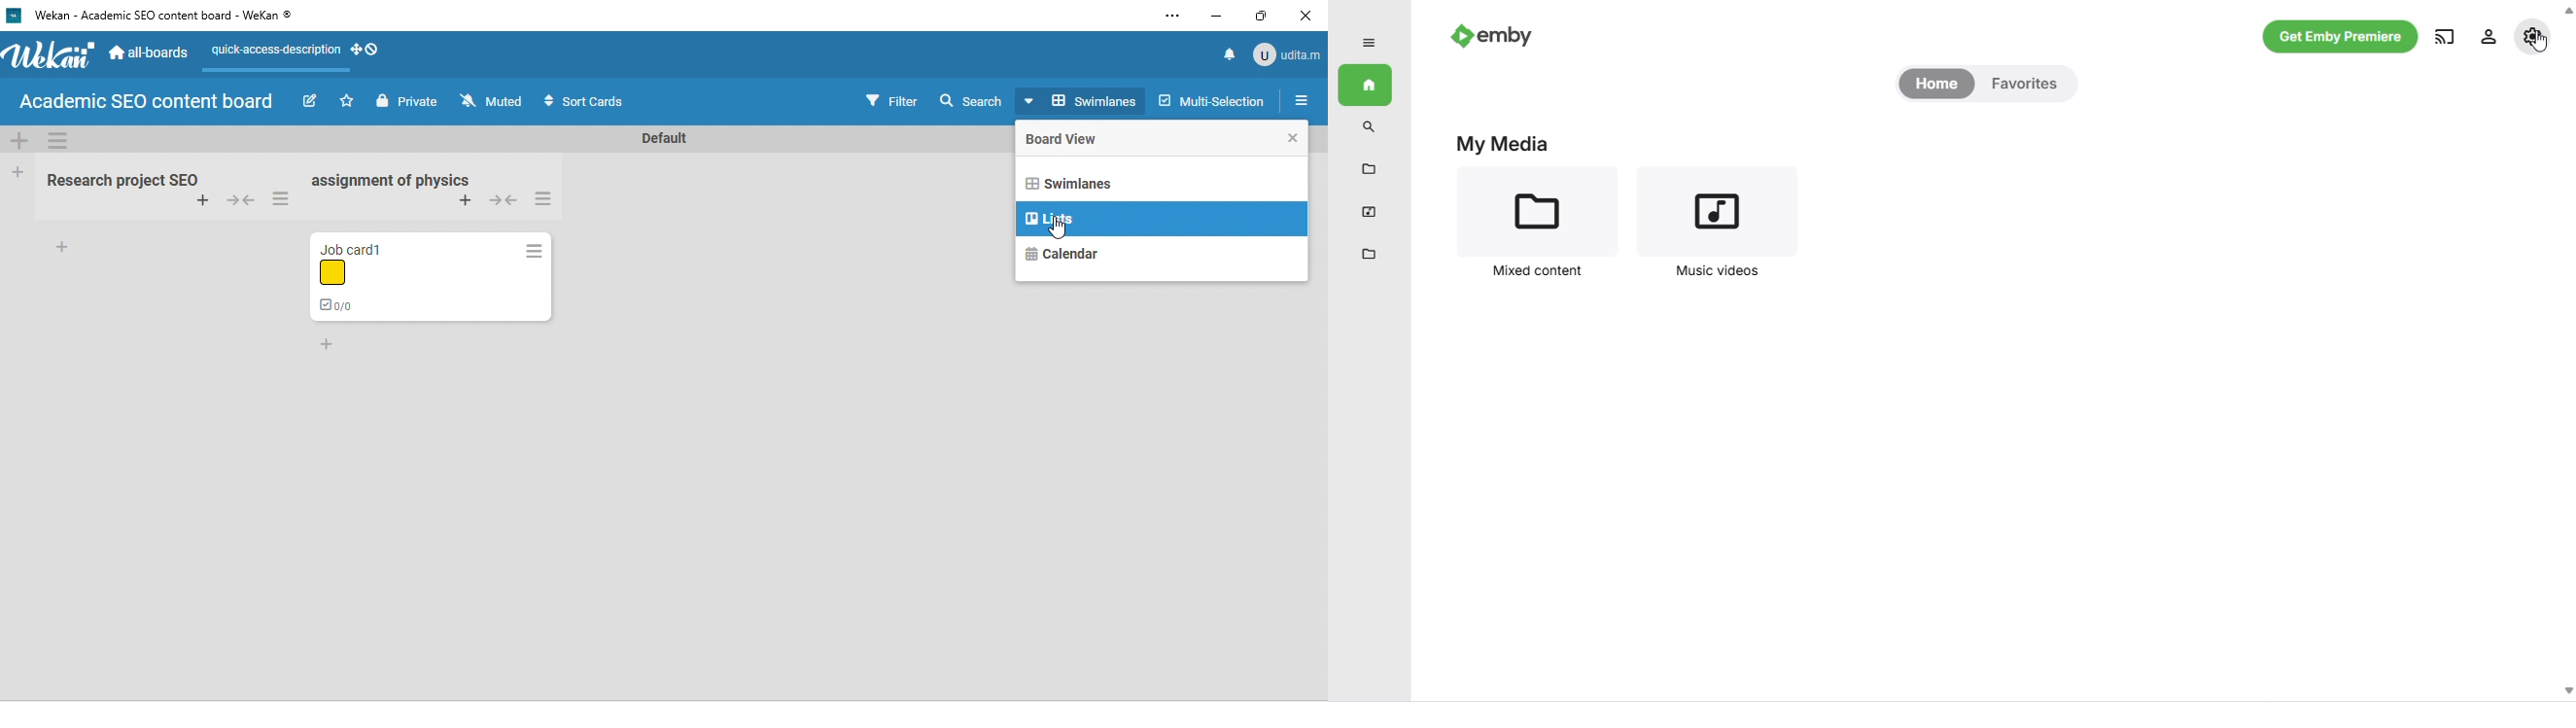  I want to click on Wekan - Academic SEO content board - WeKan, so click(156, 17).